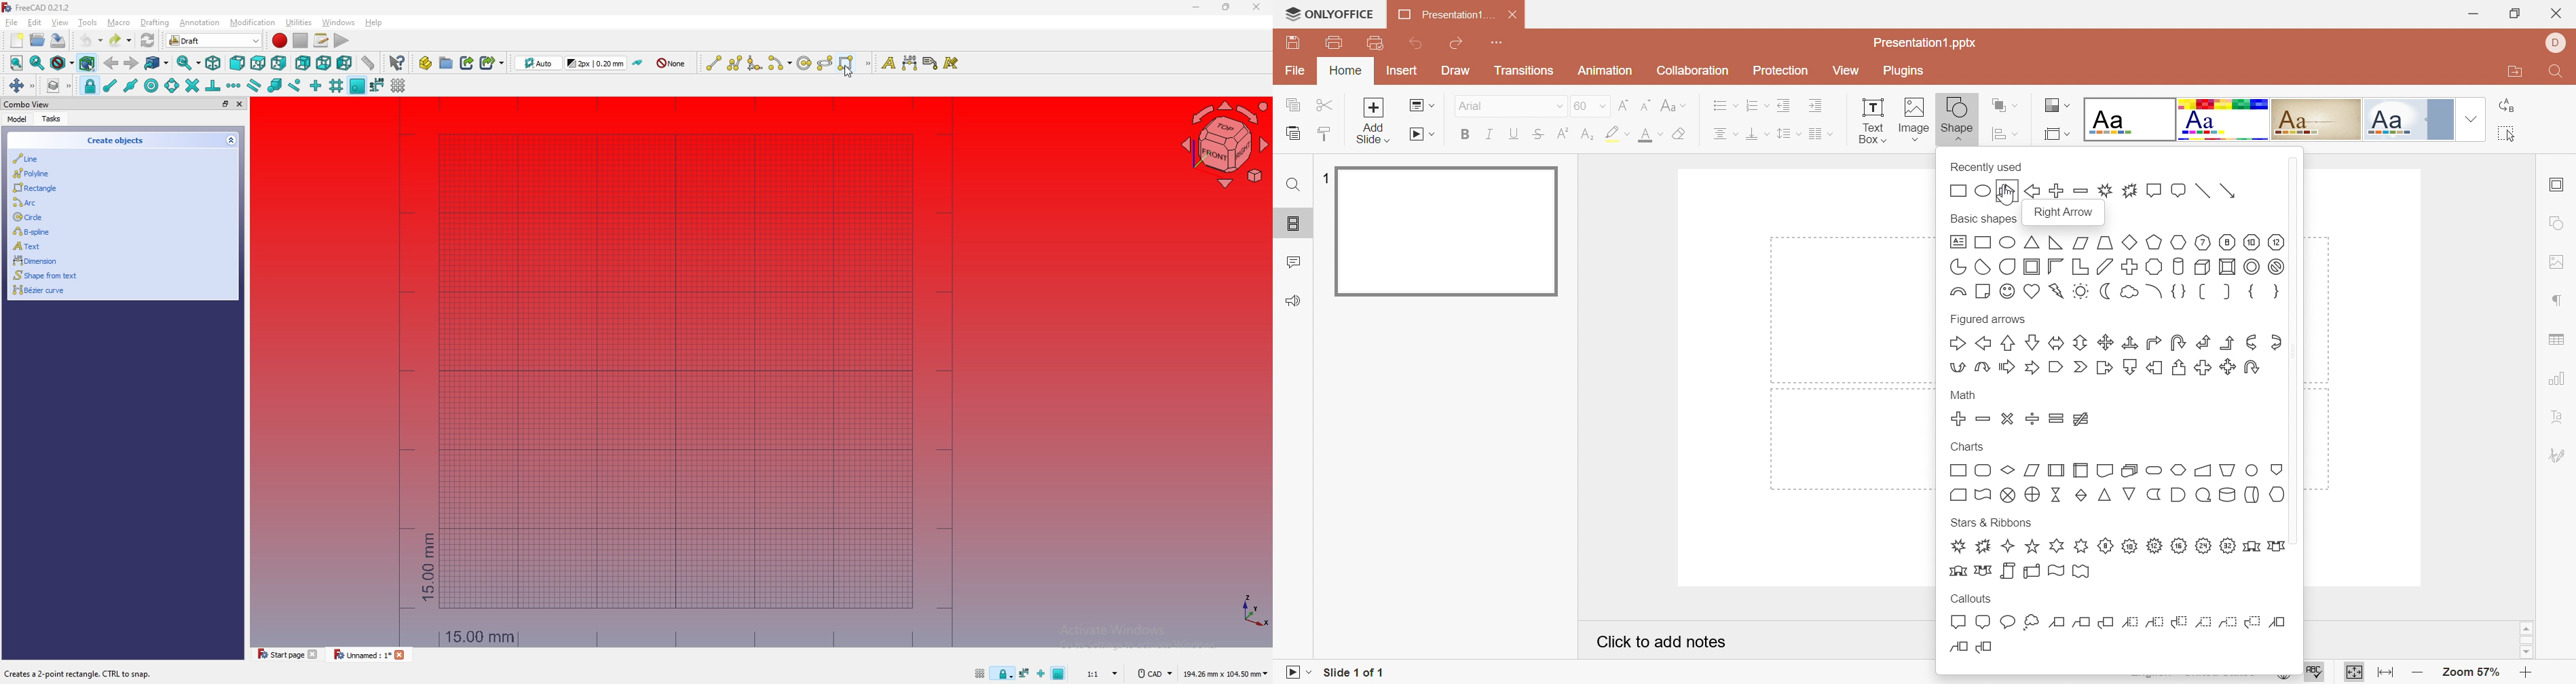  Describe the element at coordinates (2225, 121) in the screenshot. I see `Basic` at that location.